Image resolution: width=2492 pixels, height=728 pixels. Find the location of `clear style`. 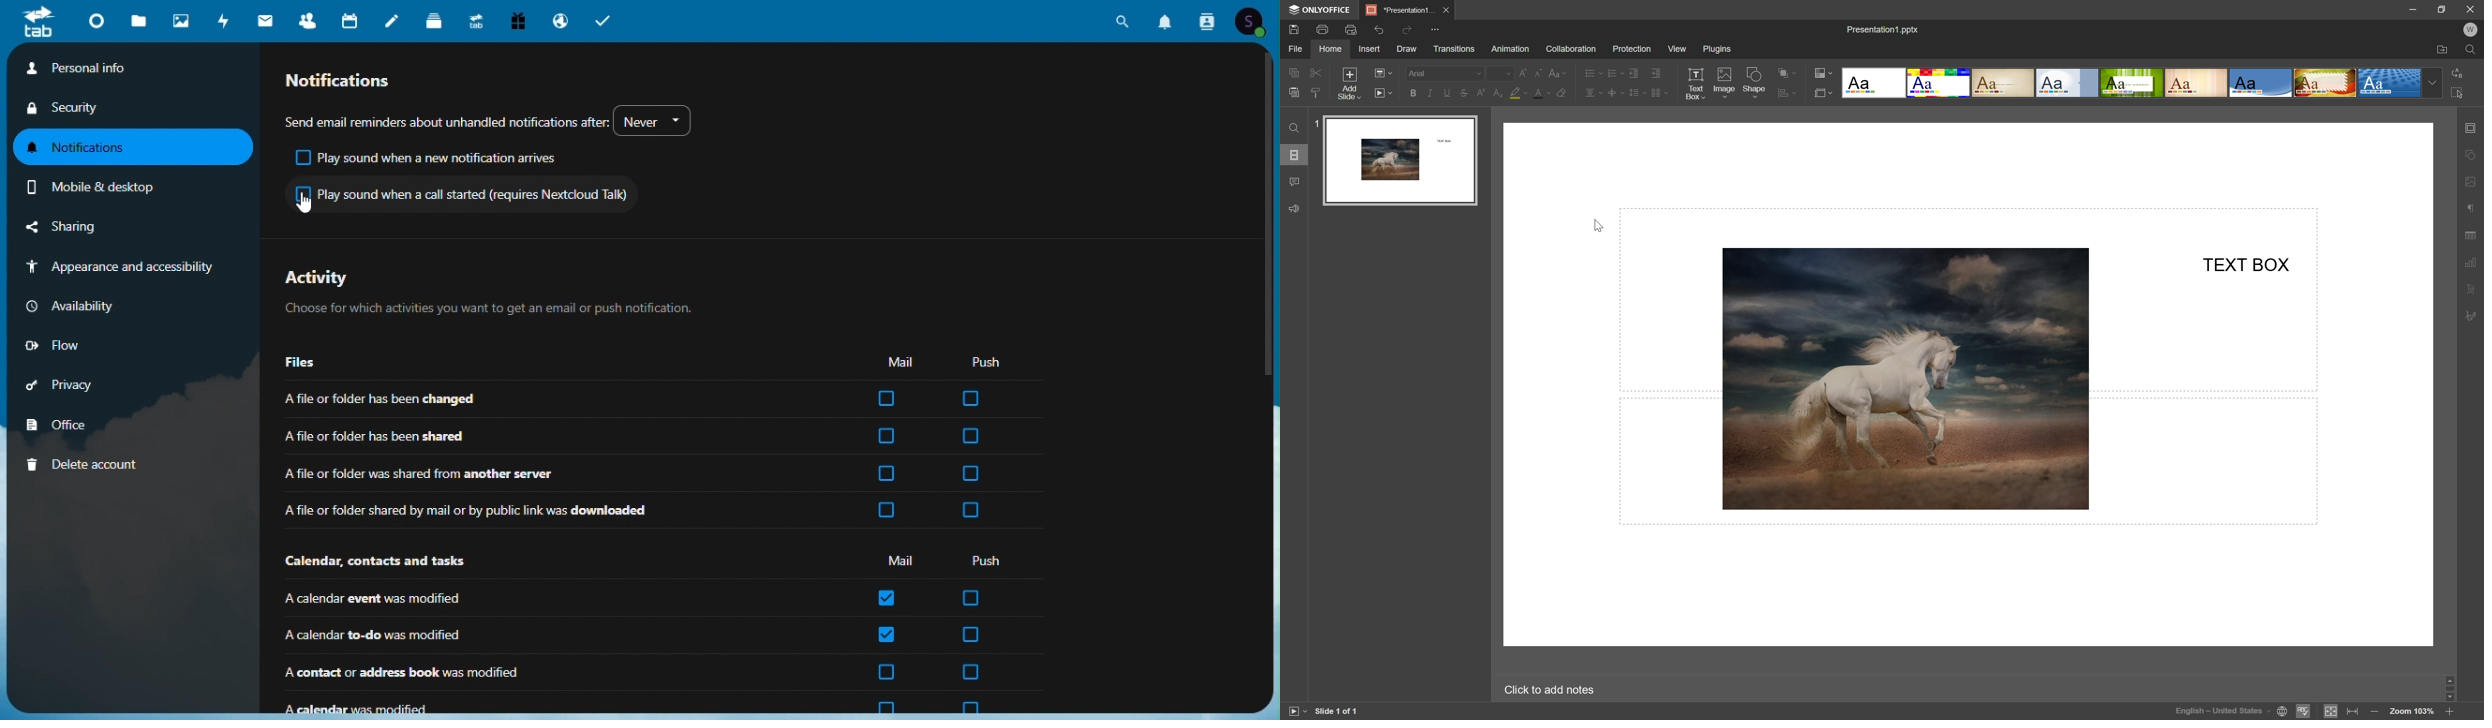

clear style is located at coordinates (1318, 94).